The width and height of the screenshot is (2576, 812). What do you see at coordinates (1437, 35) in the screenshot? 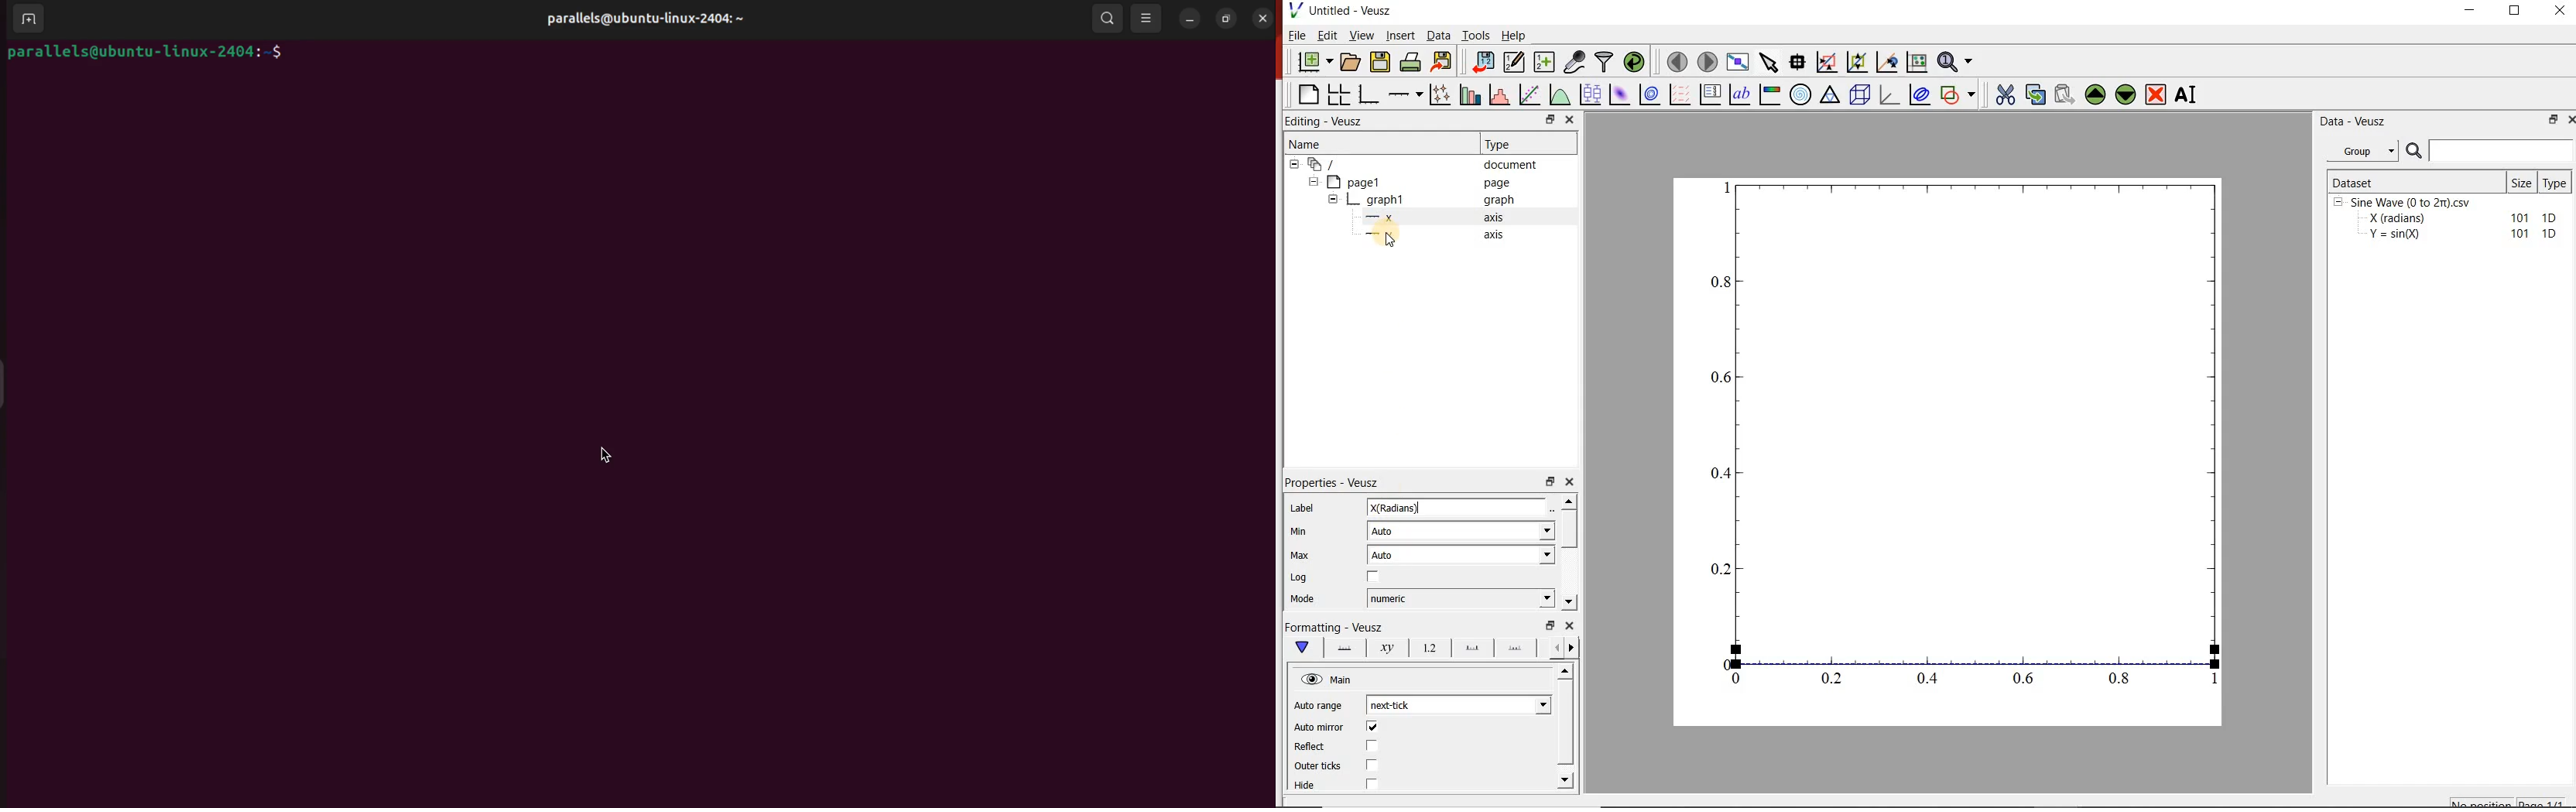
I see `Data` at bounding box center [1437, 35].